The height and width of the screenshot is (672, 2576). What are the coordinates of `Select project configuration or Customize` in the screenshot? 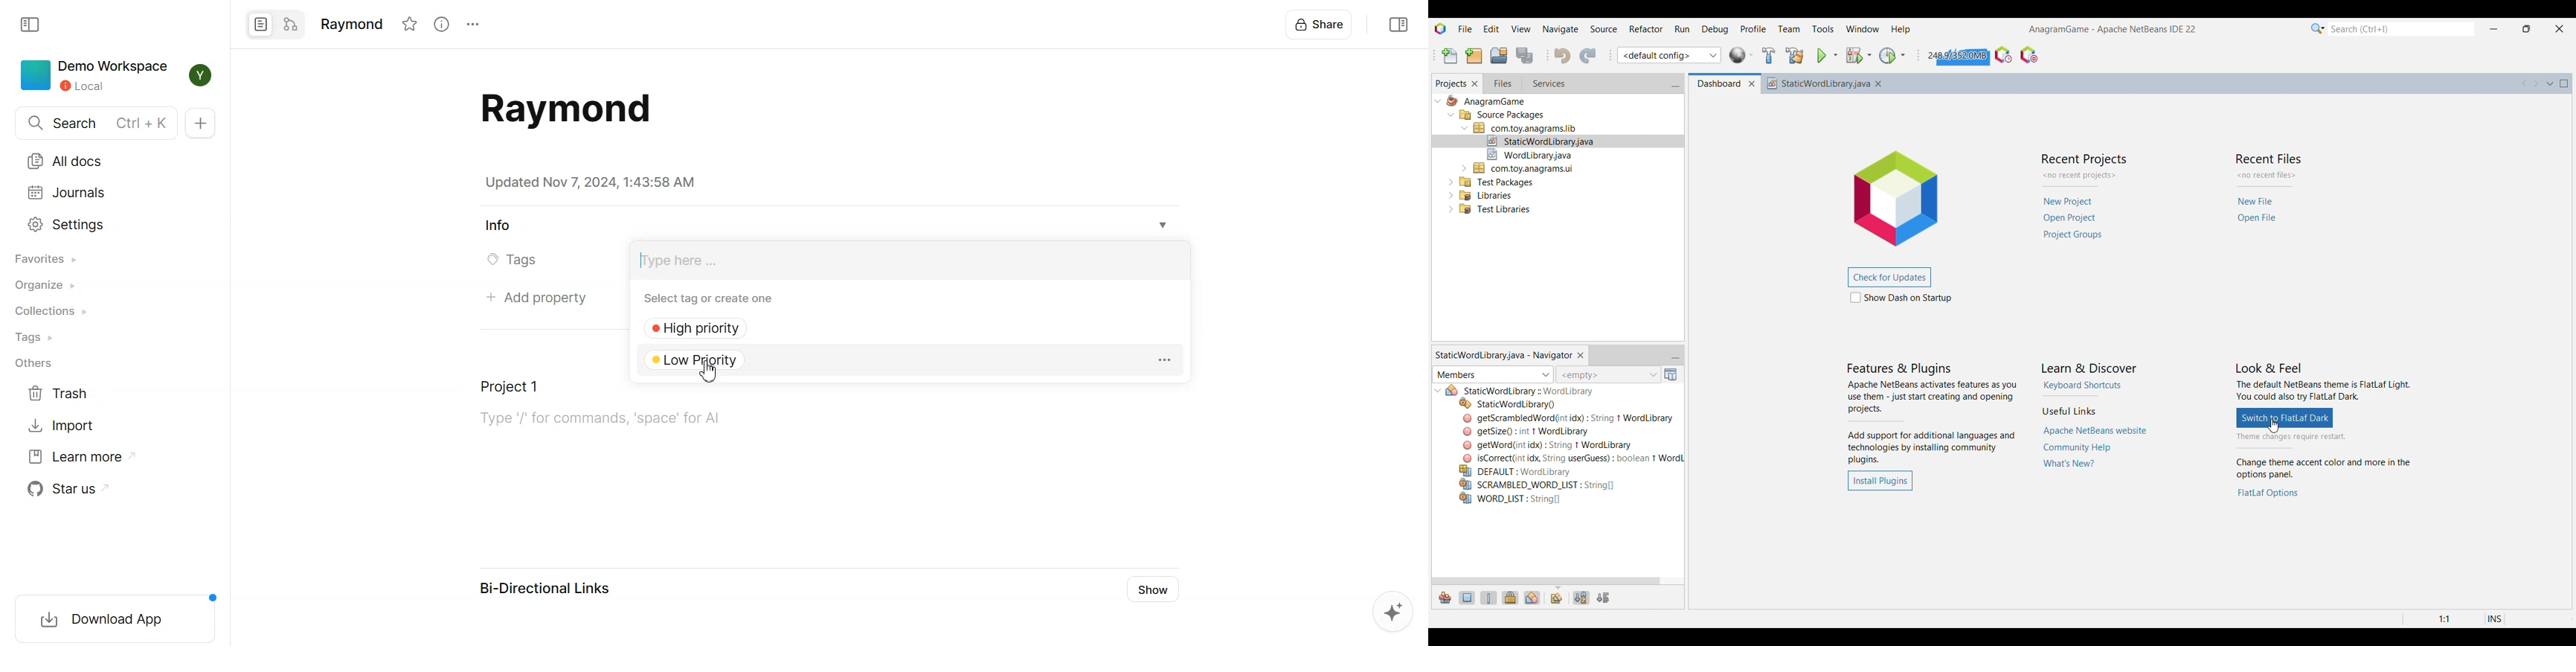 It's located at (1669, 55).